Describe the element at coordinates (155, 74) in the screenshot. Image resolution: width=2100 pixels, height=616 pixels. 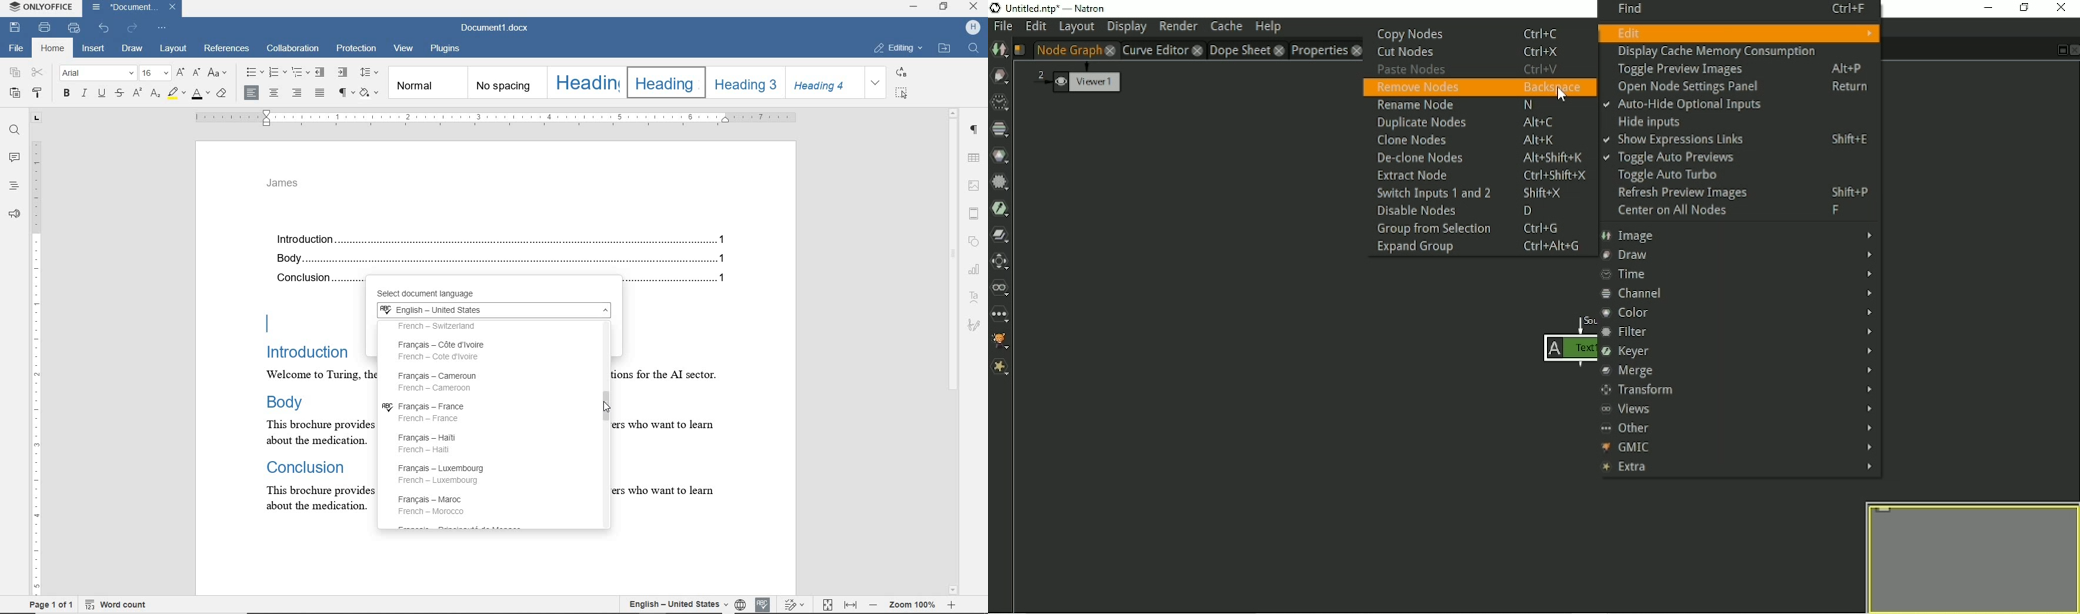
I see `font size` at that location.